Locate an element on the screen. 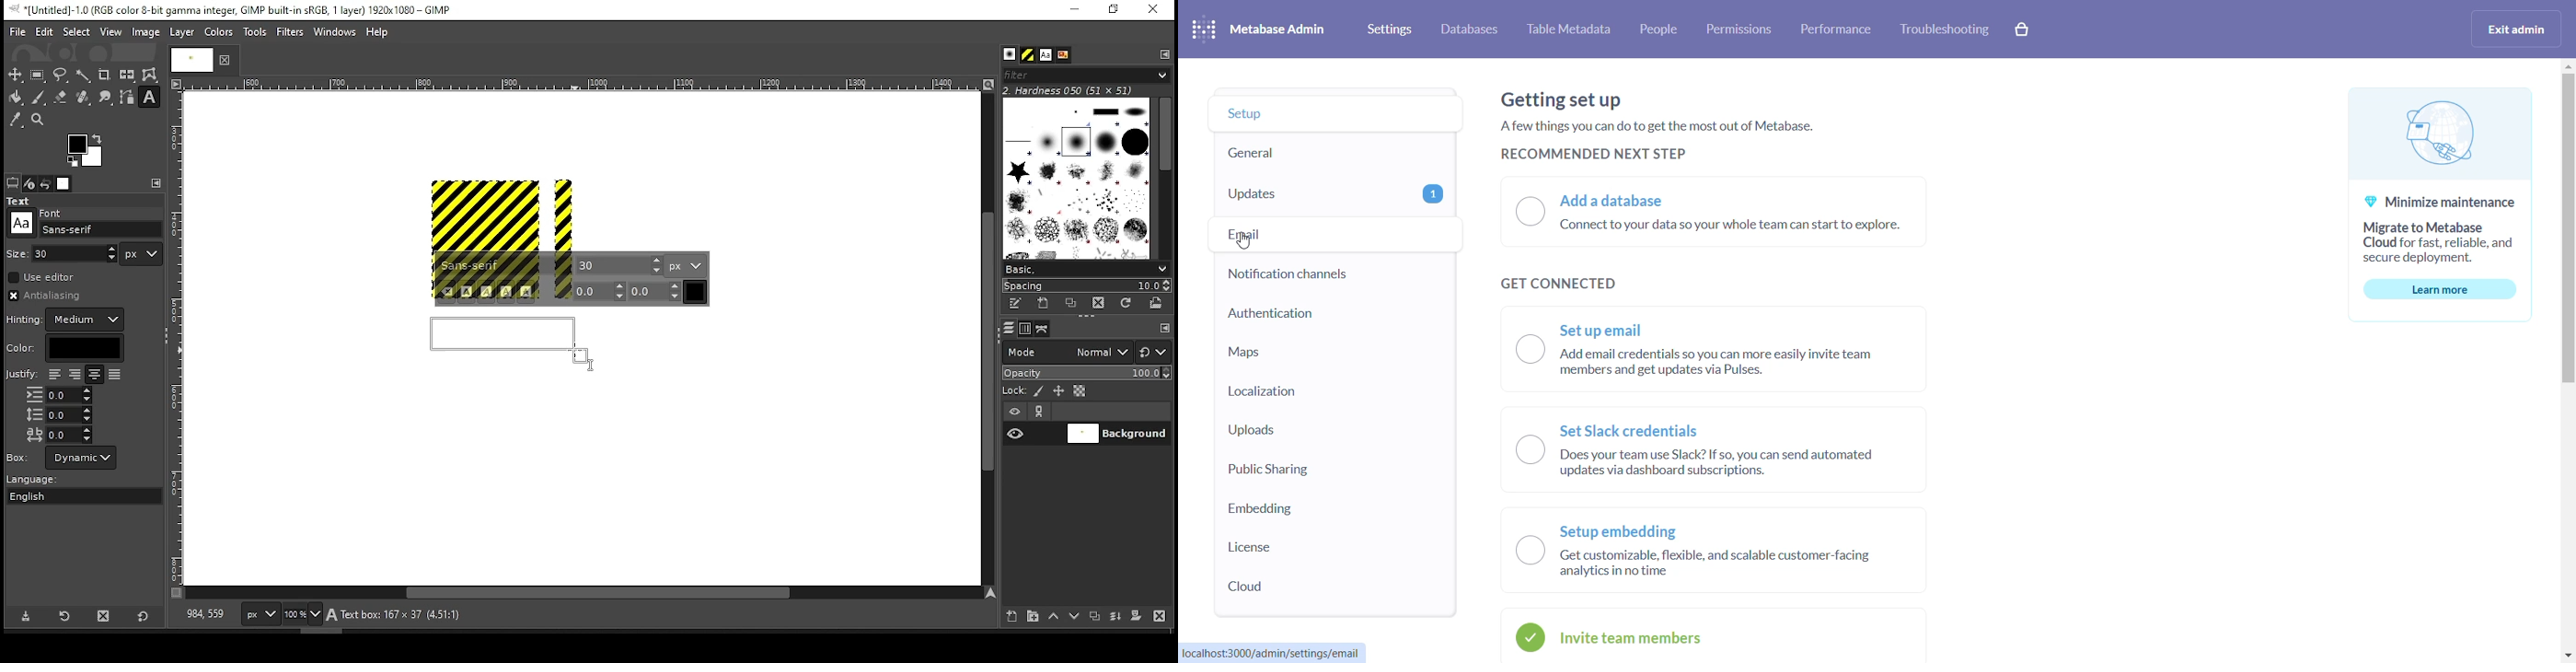 This screenshot has height=672, width=2576. configure this tab is located at coordinates (1165, 330).